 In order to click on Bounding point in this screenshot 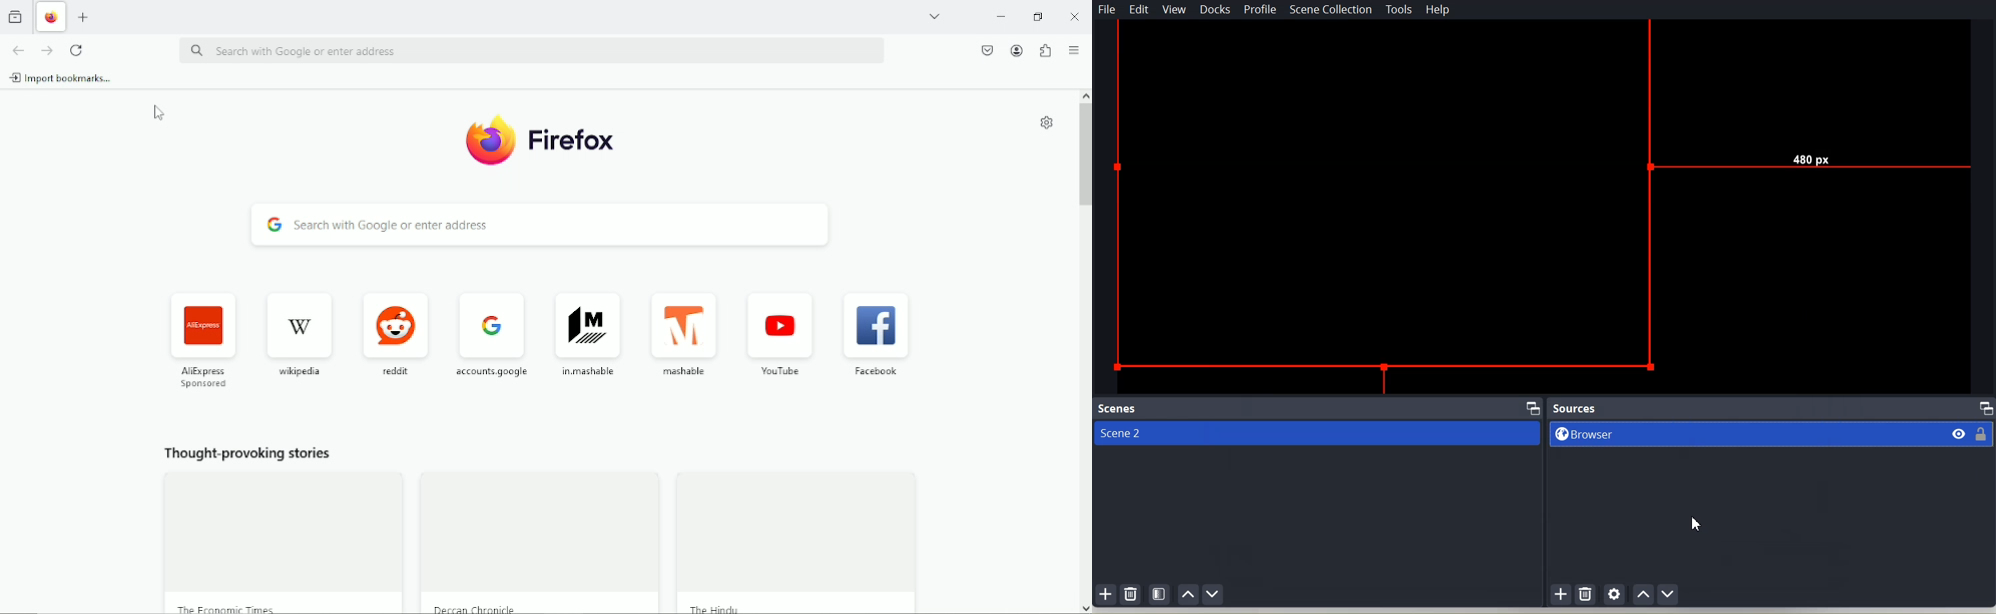, I will do `click(1542, 207)`.